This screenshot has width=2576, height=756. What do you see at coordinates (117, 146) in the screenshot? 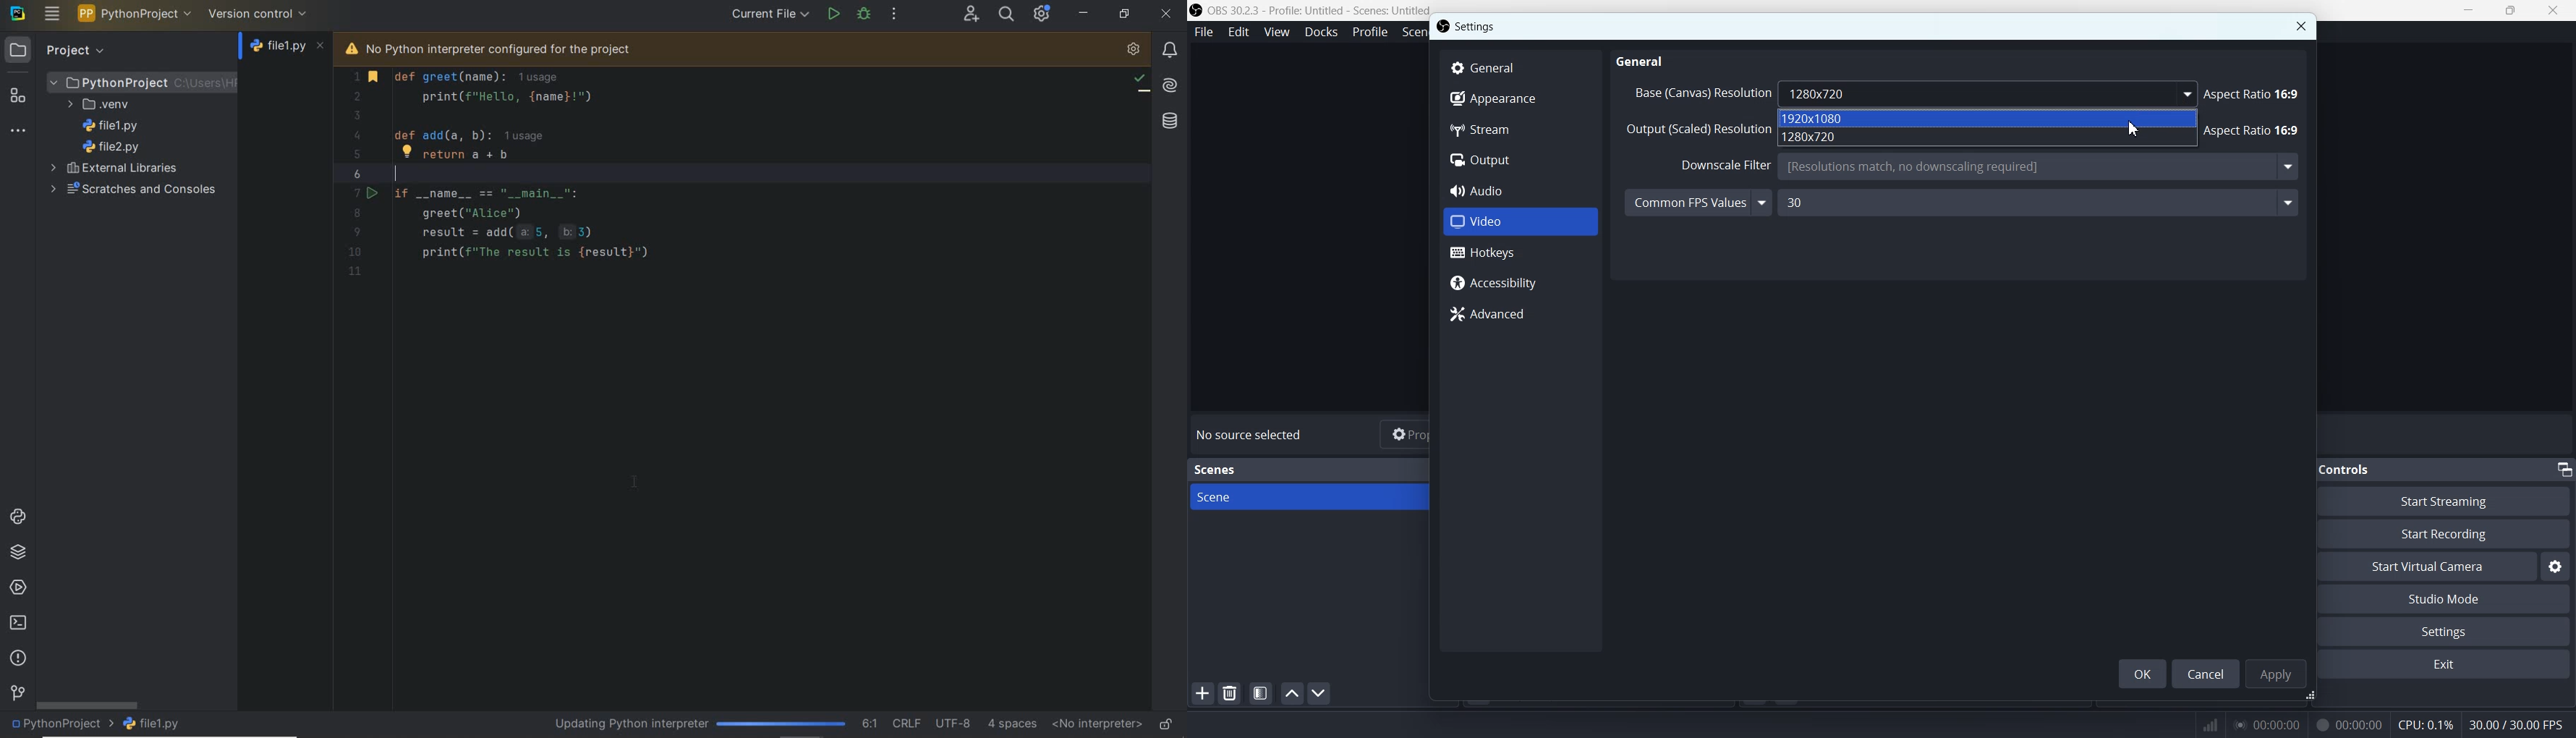
I see `external libraries` at bounding box center [117, 146].